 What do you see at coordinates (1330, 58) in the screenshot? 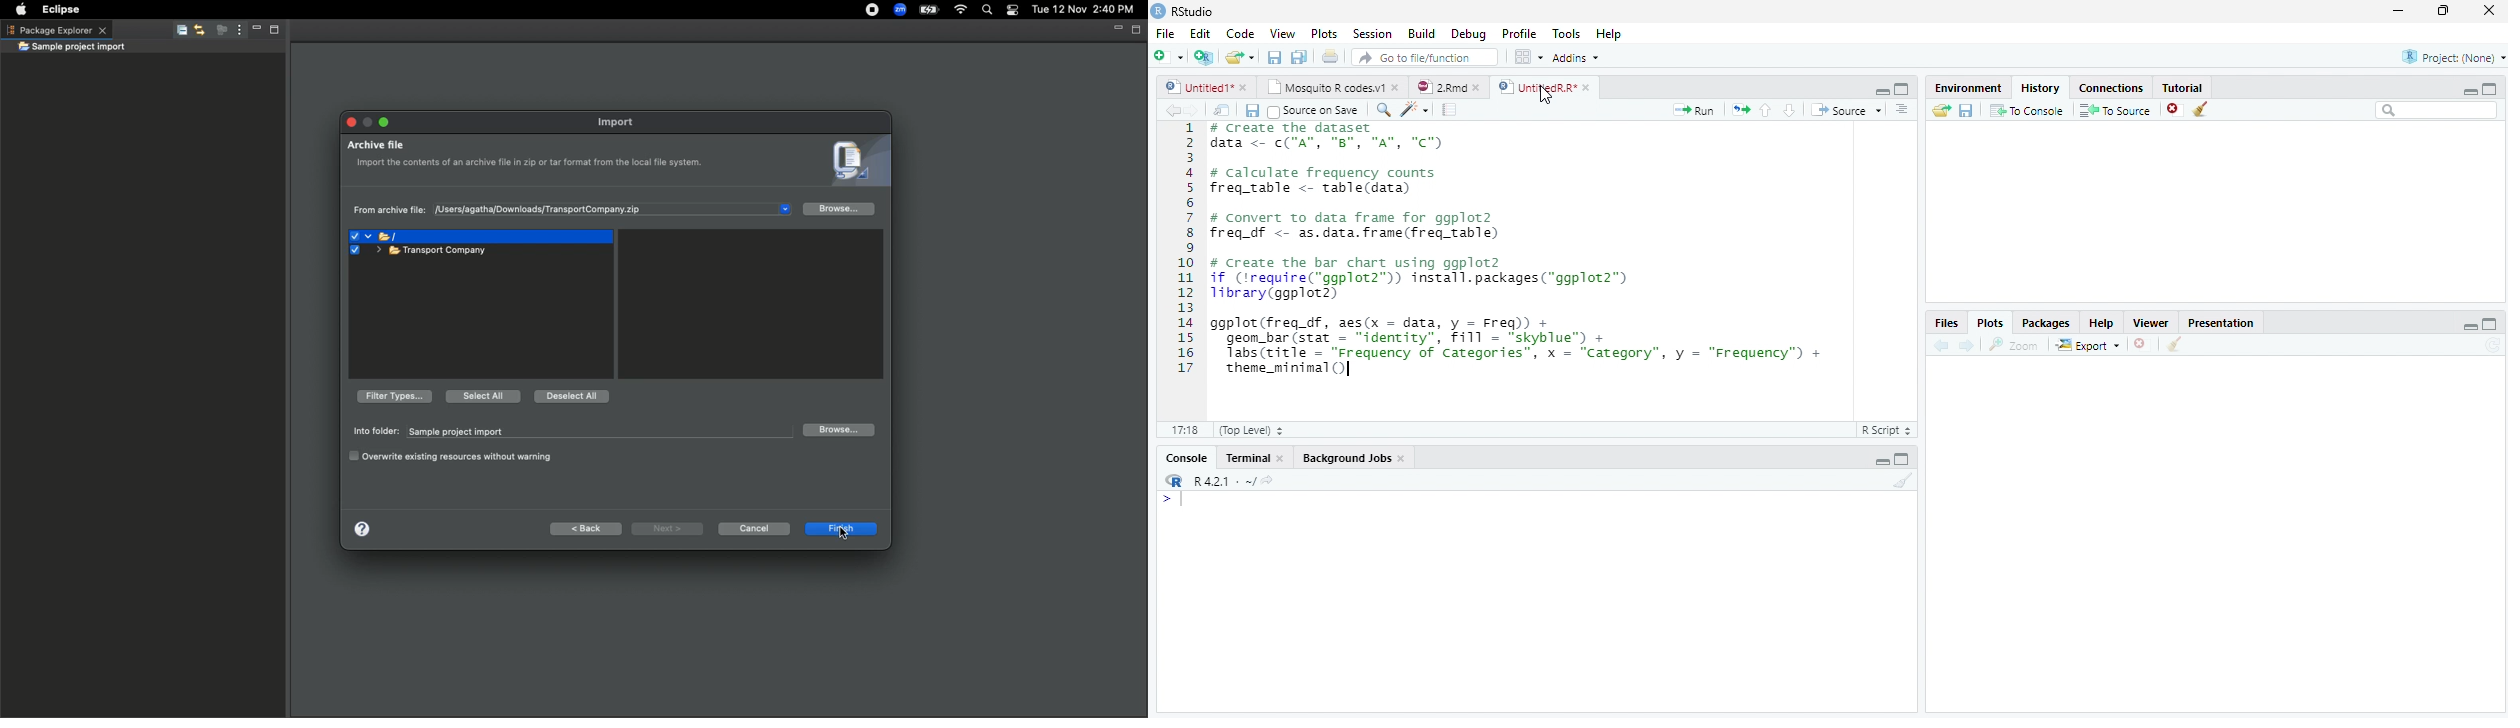
I see `Print` at bounding box center [1330, 58].